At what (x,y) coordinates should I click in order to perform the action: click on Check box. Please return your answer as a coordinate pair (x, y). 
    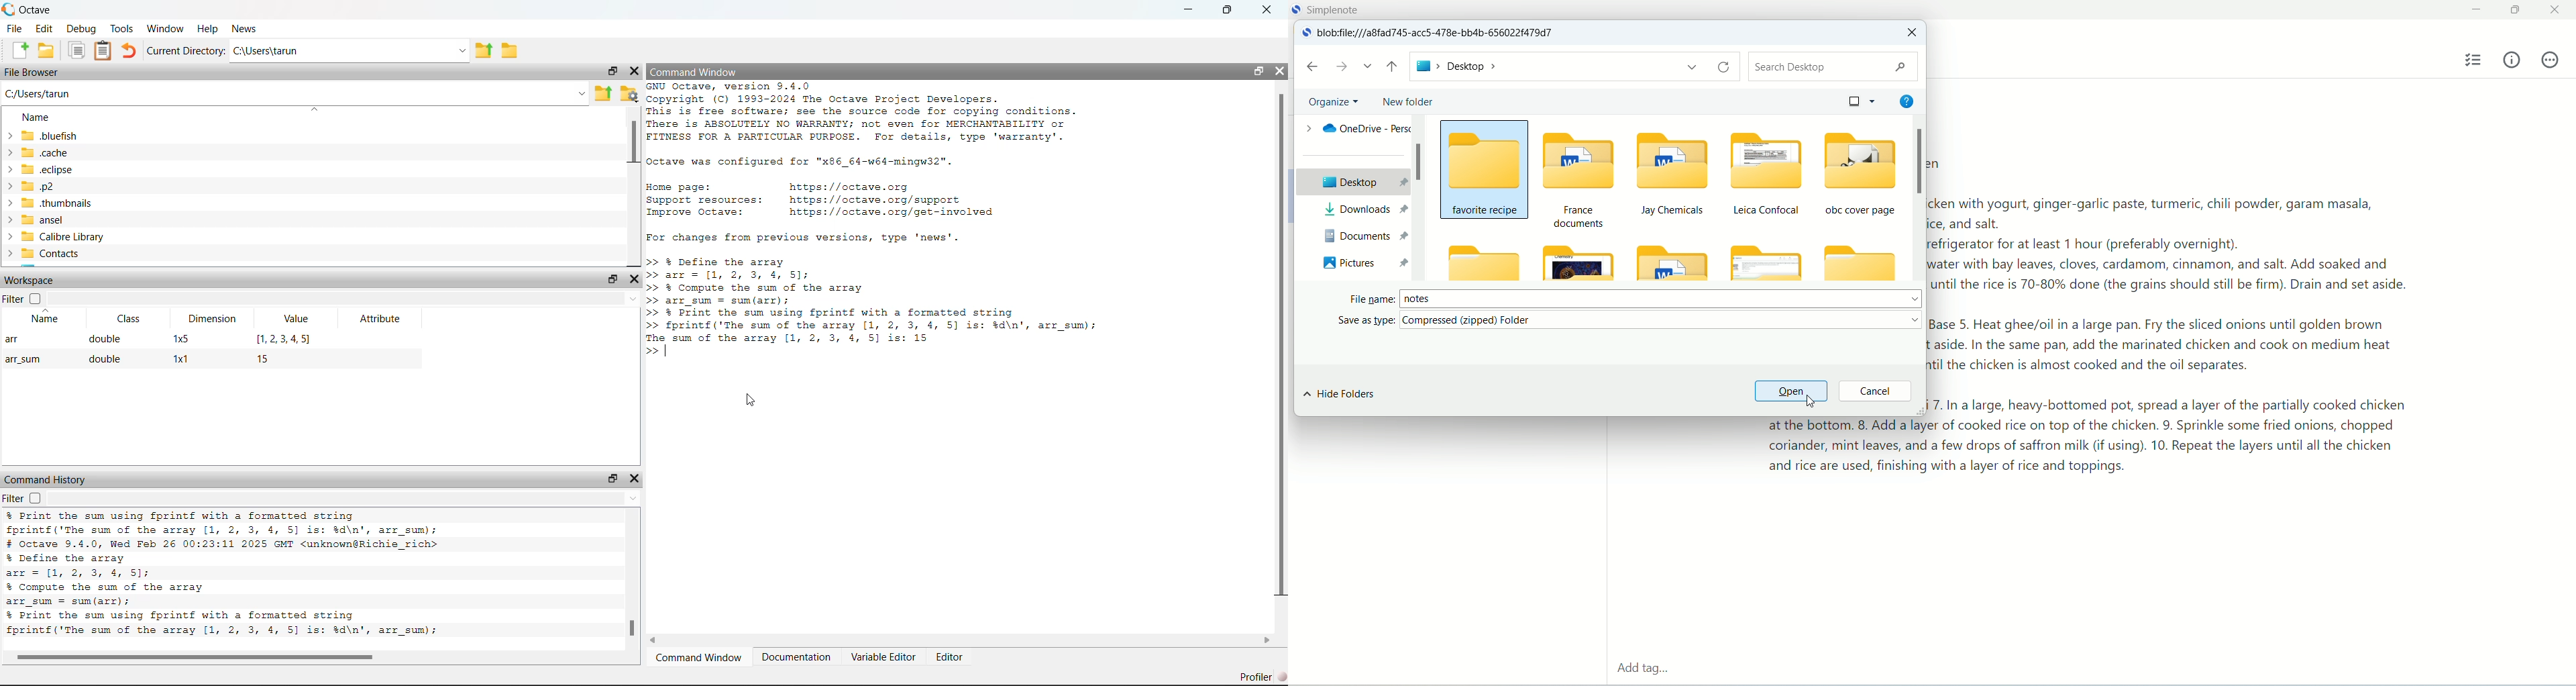
    Looking at the image, I should click on (35, 299).